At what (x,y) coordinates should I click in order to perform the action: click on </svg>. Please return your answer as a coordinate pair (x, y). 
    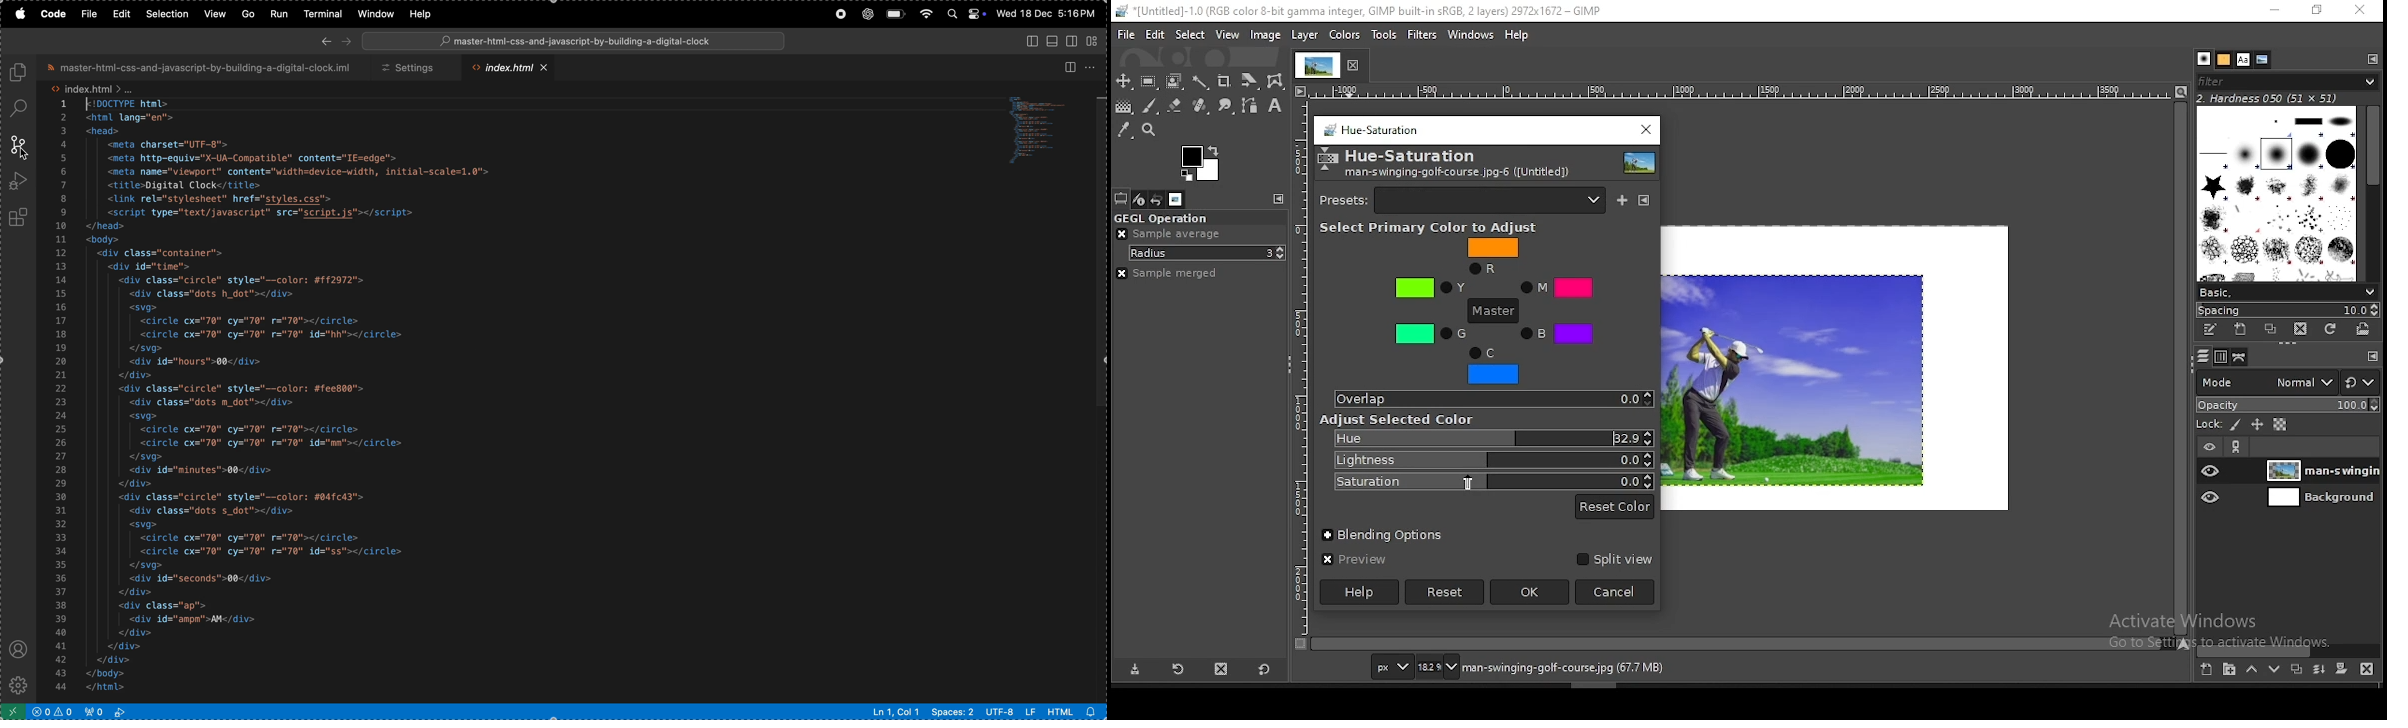
    Looking at the image, I should click on (146, 457).